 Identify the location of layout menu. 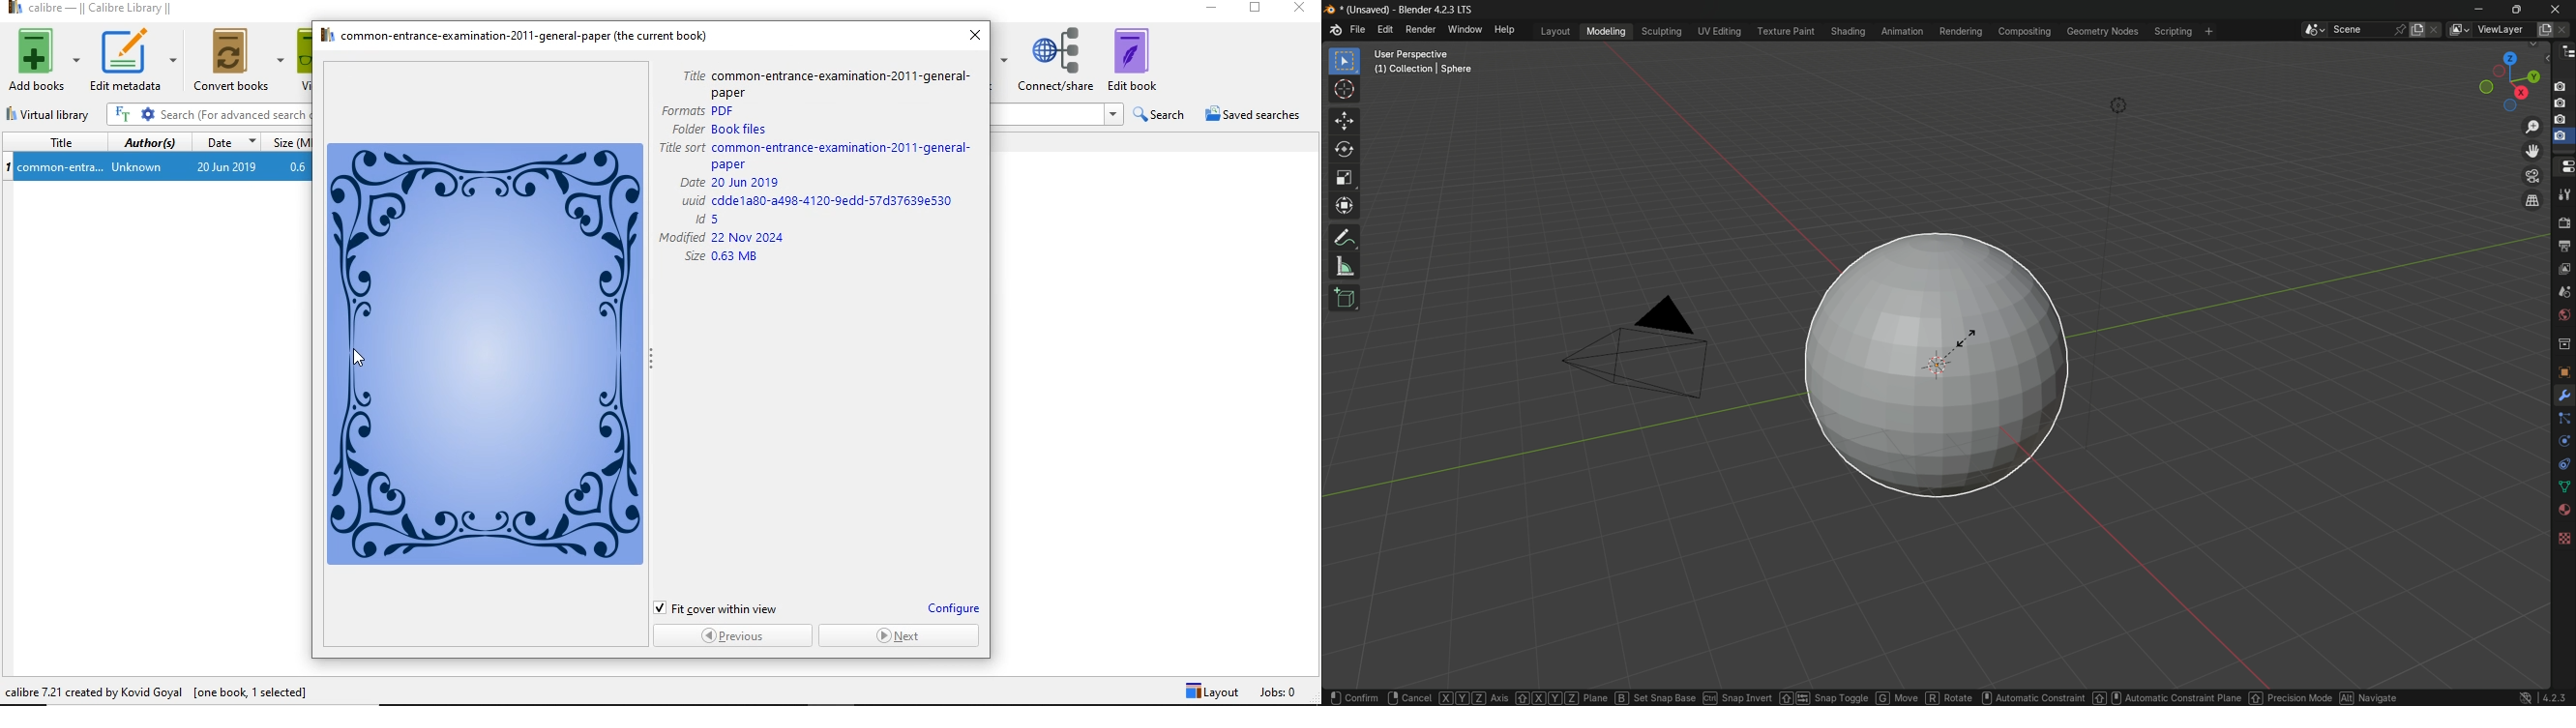
(1555, 31).